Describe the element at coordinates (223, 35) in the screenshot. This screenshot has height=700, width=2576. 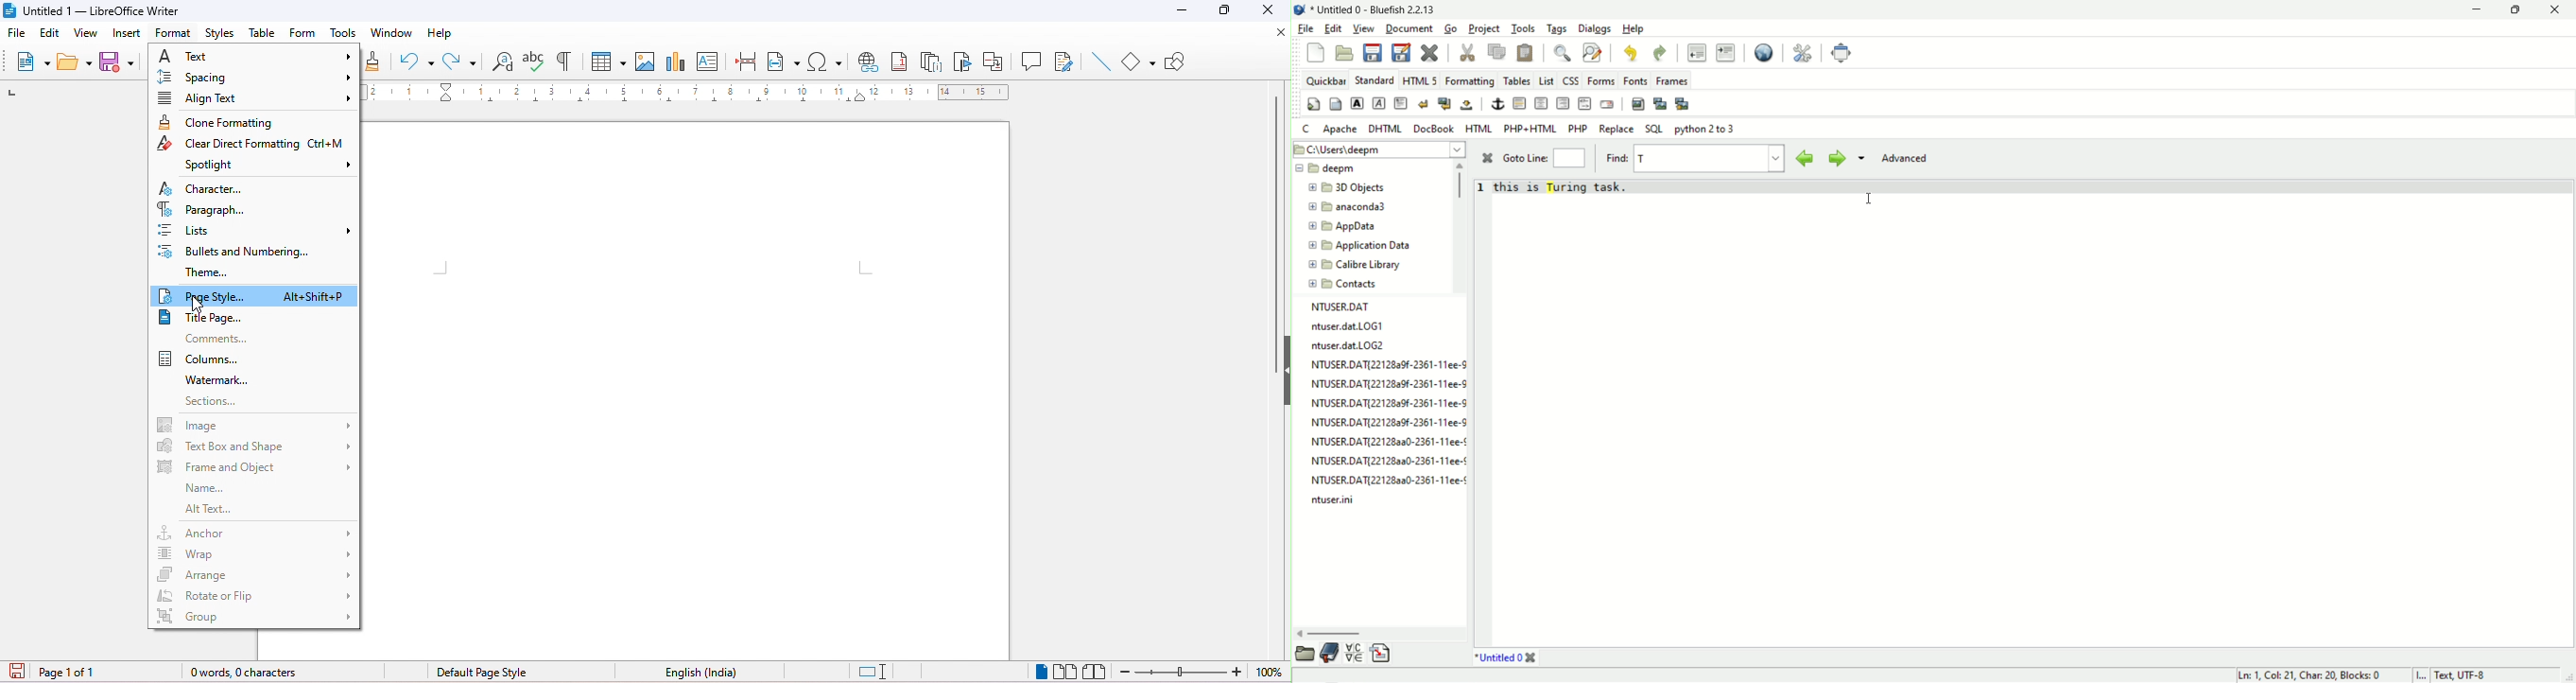
I see `styles` at that location.